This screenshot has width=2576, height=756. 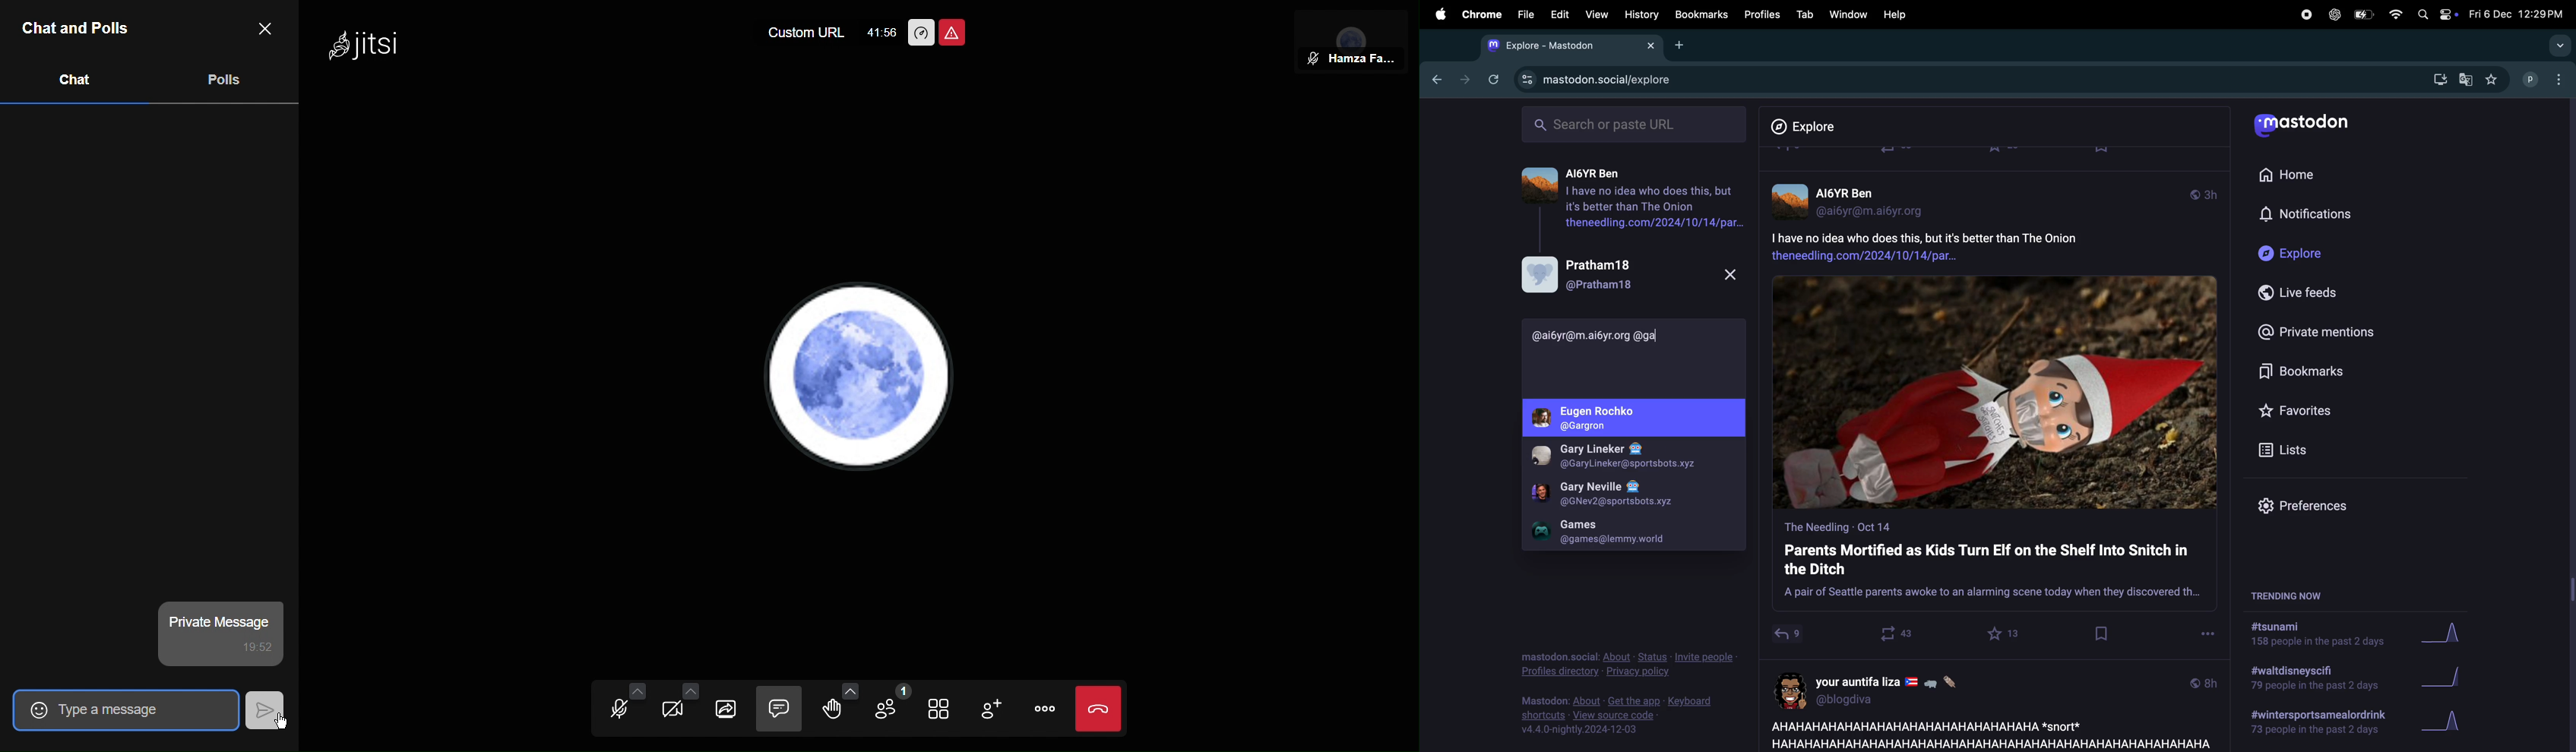 What do you see at coordinates (858, 379) in the screenshot?
I see `Account Profile picture` at bounding box center [858, 379].